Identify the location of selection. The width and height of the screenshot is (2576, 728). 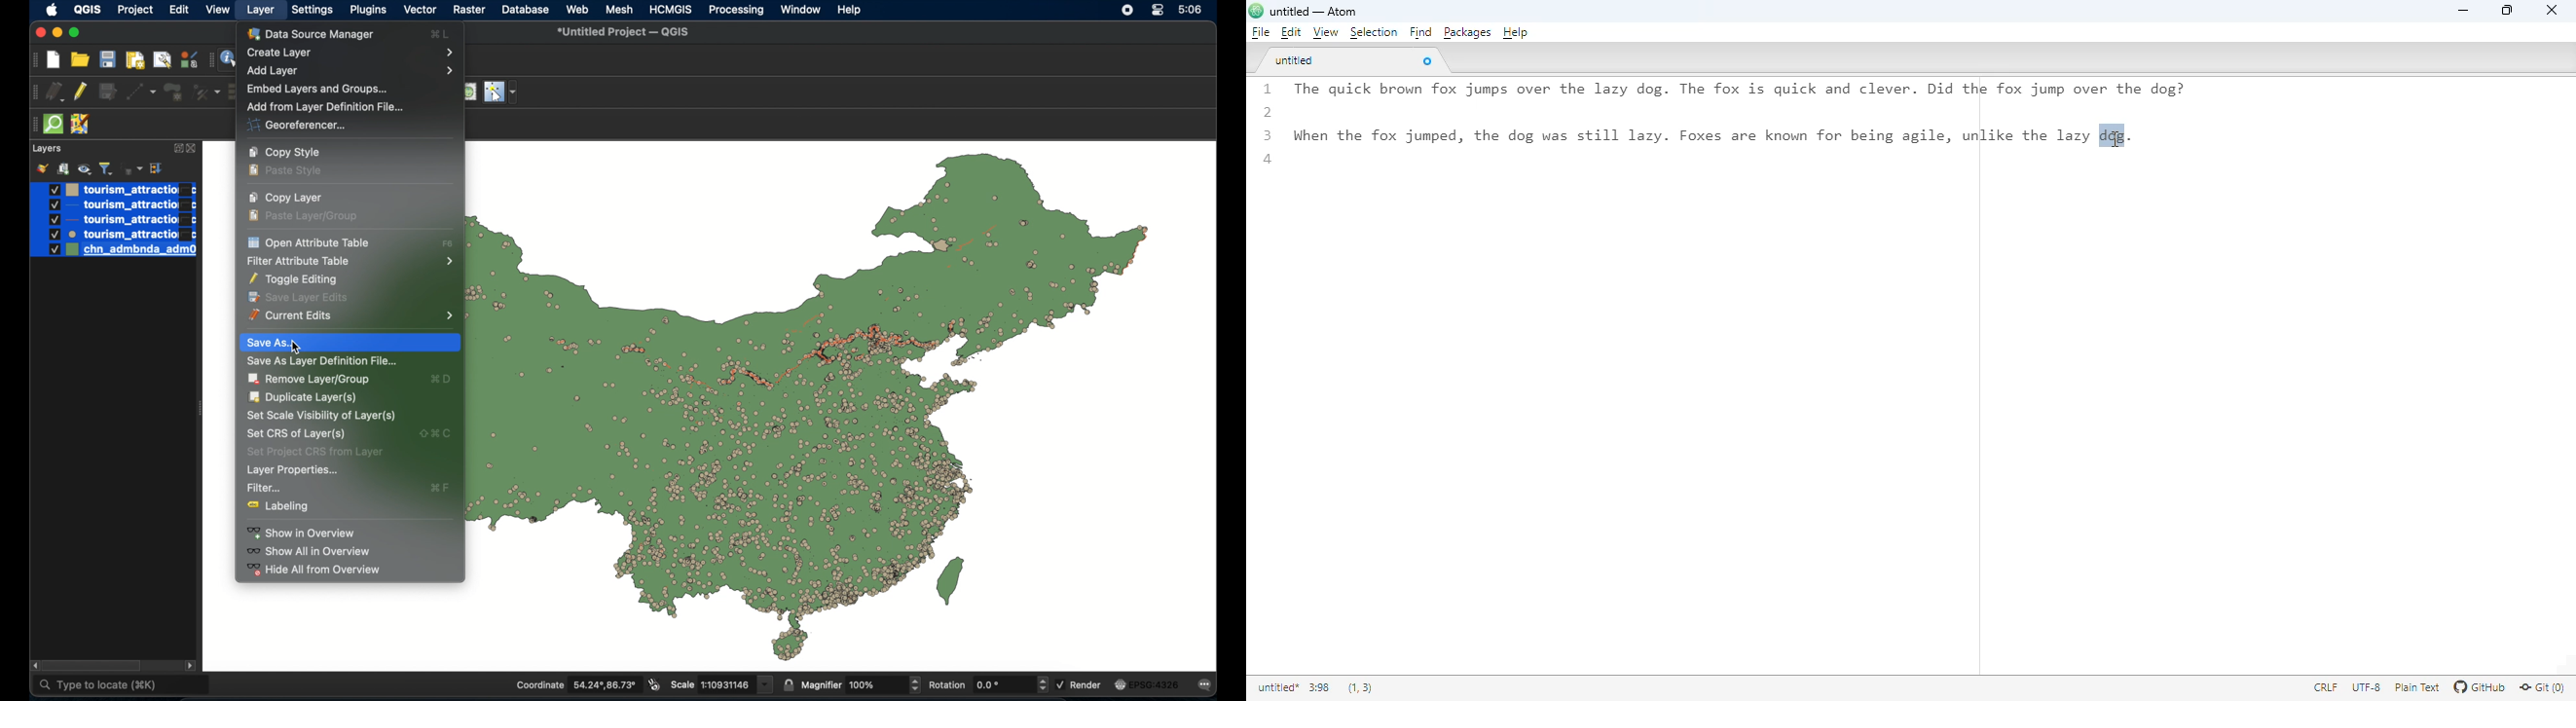
(1373, 33).